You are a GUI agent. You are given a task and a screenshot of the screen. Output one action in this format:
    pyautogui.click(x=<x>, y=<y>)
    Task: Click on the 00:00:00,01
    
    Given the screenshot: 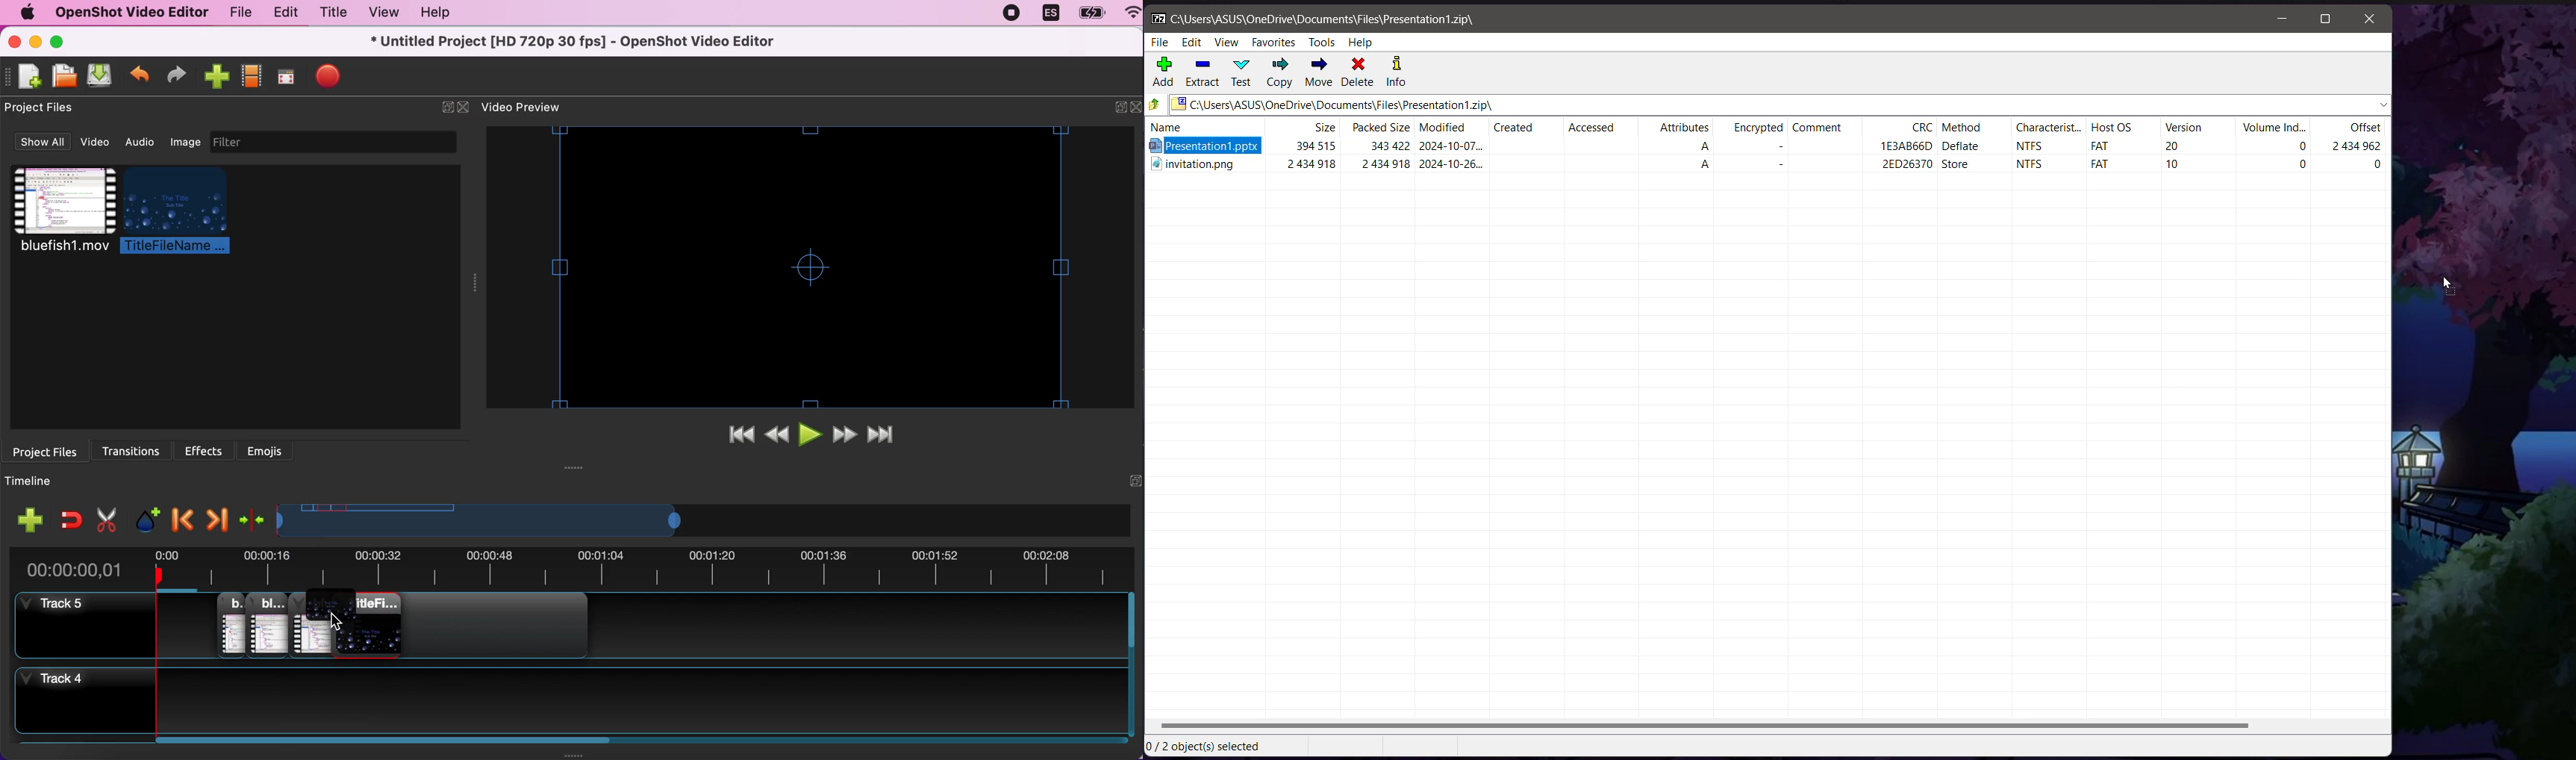 What is the action you would take?
    pyautogui.click(x=75, y=566)
    